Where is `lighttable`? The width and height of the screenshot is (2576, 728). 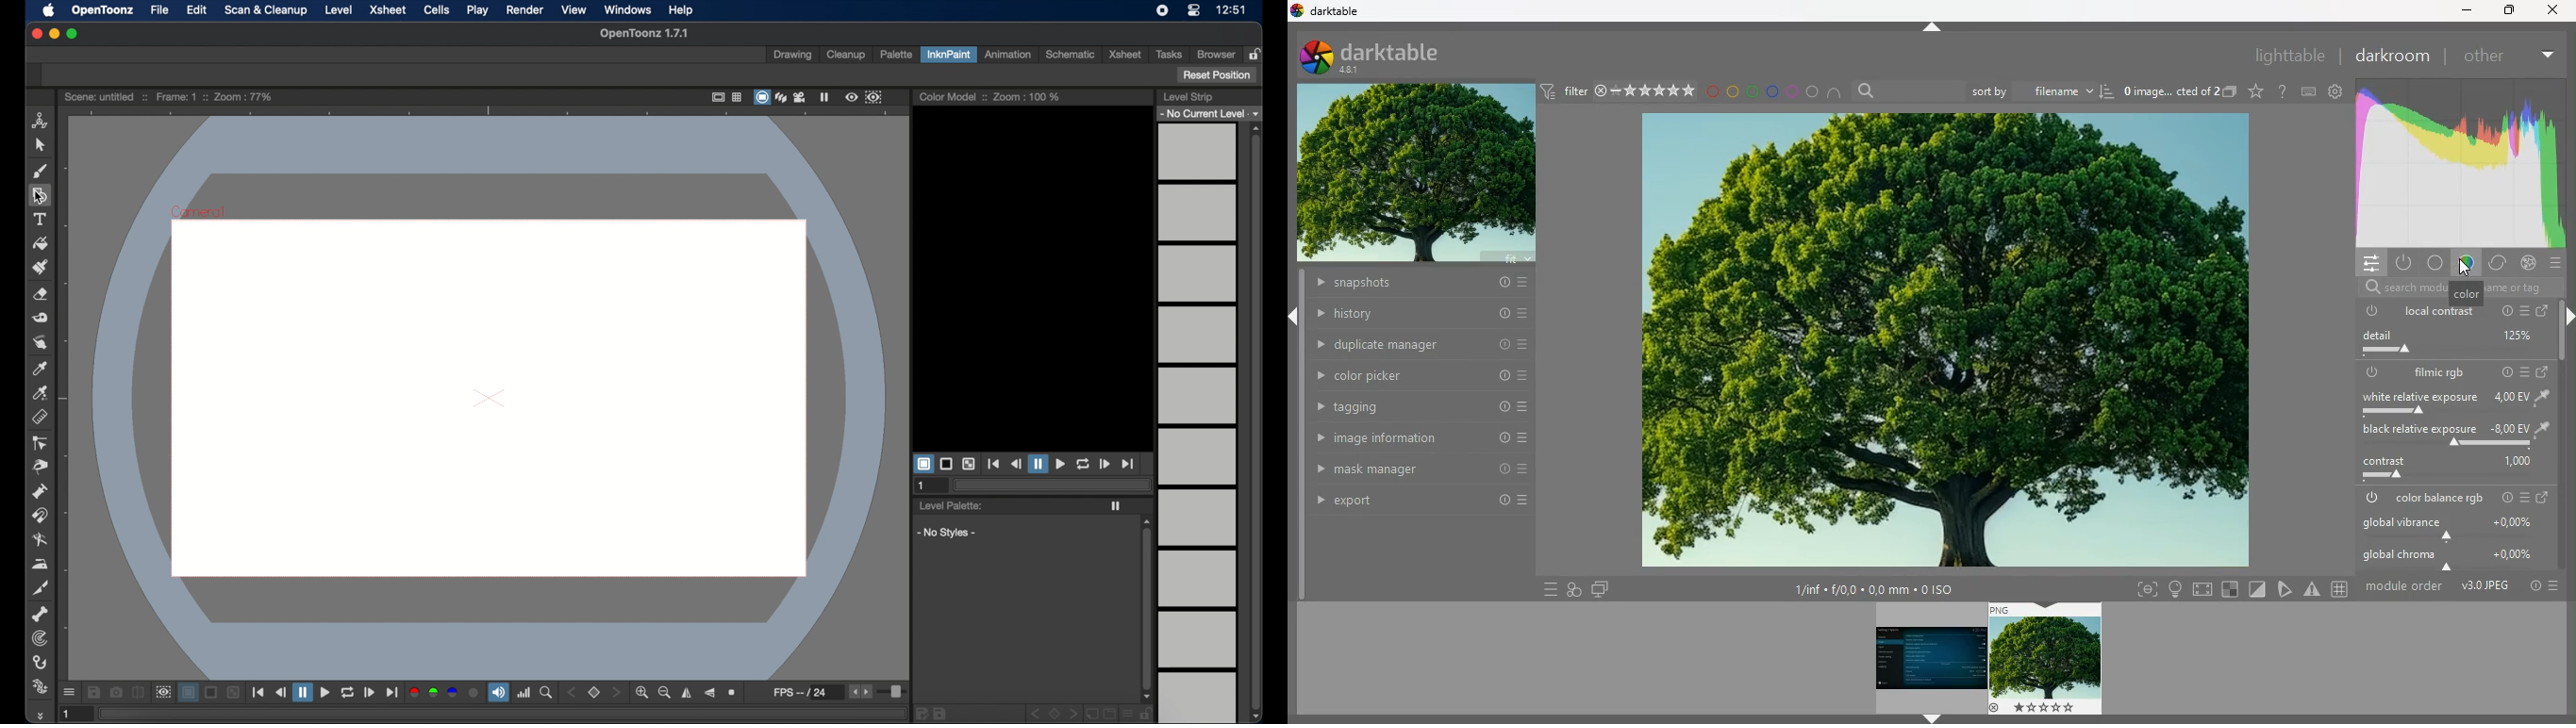 lighttable is located at coordinates (2287, 55).